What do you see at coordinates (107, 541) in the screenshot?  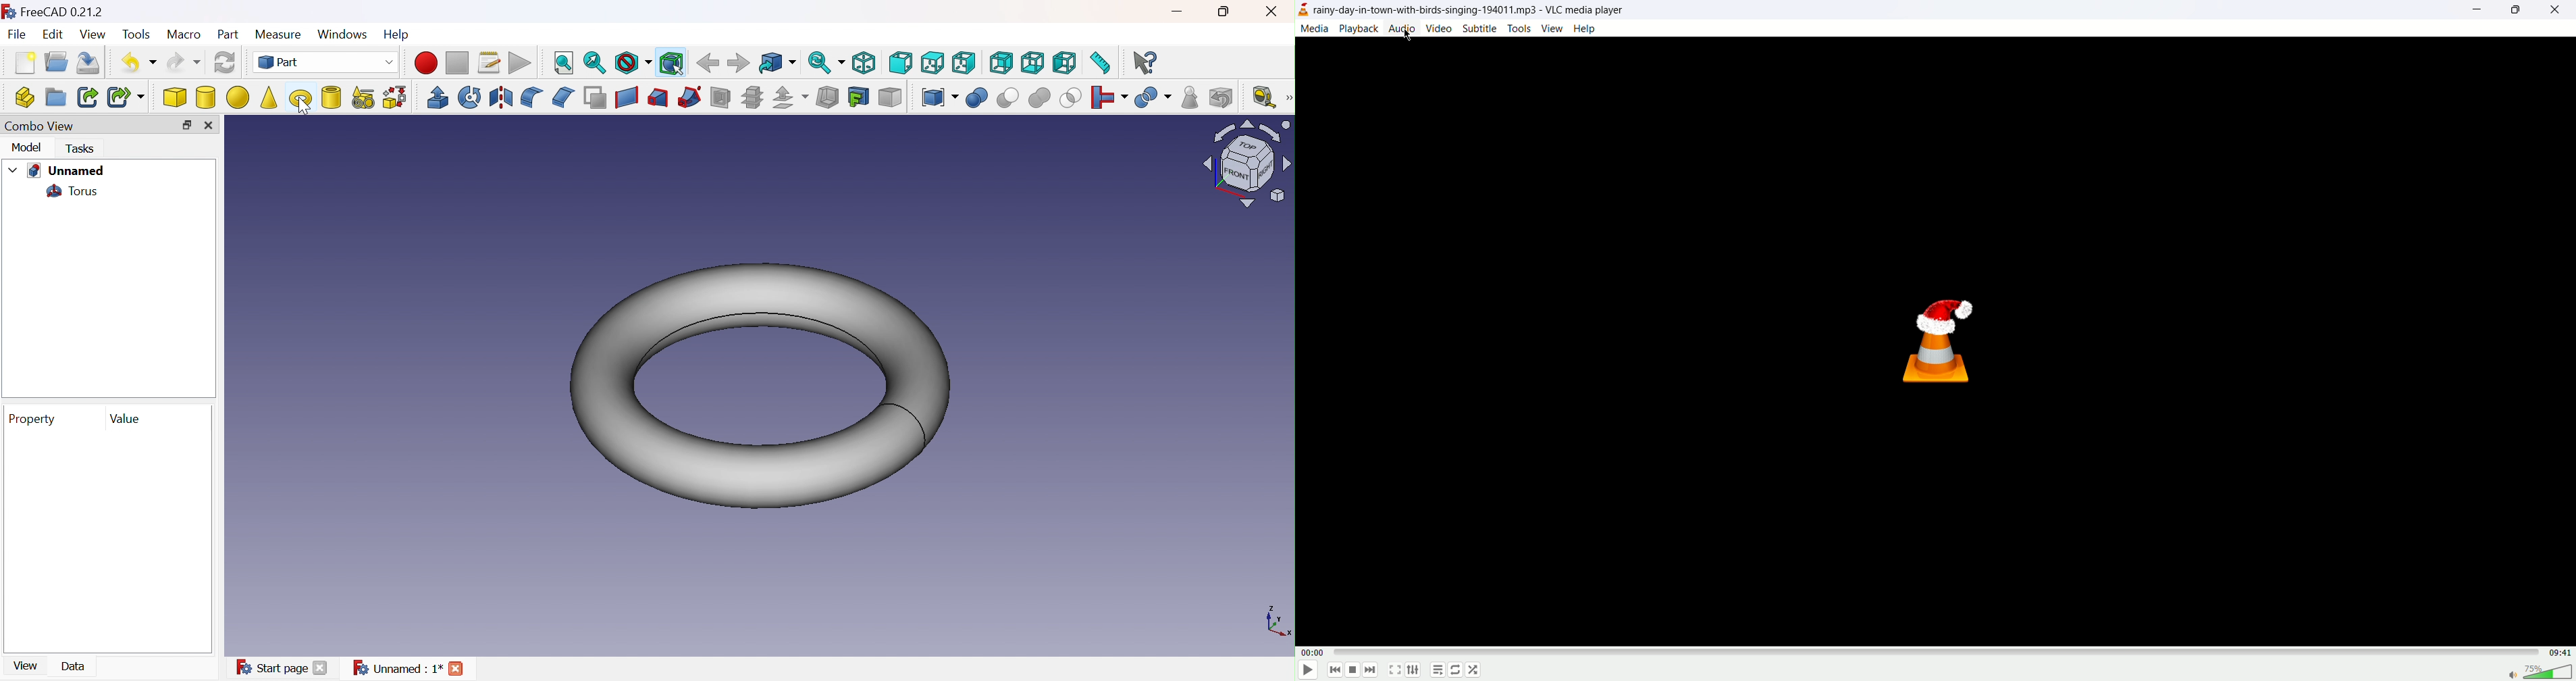 I see `Preview` at bounding box center [107, 541].